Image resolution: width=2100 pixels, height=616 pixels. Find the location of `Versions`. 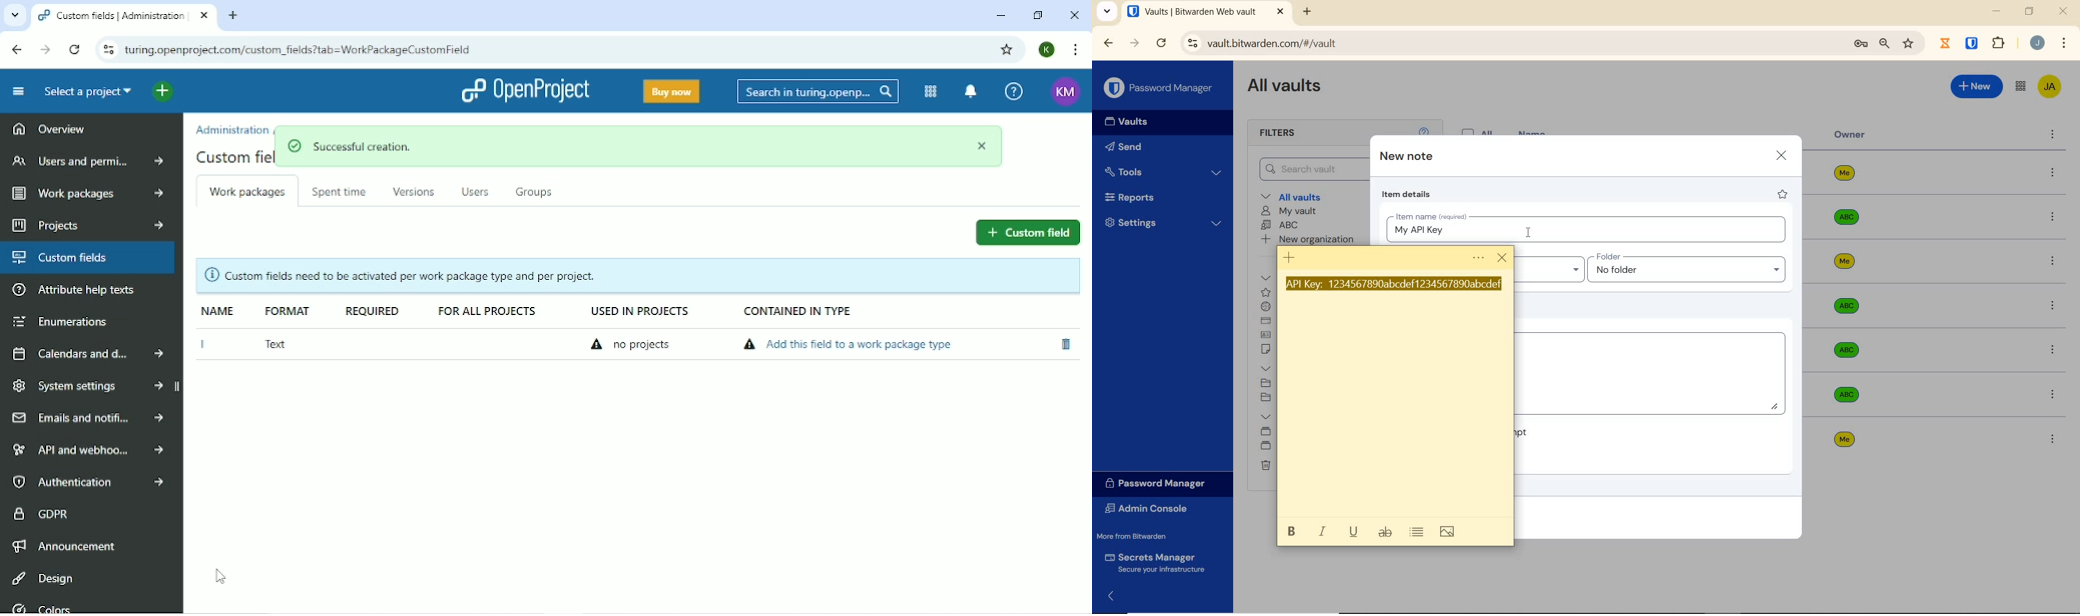

Versions is located at coordinates (414, 191).